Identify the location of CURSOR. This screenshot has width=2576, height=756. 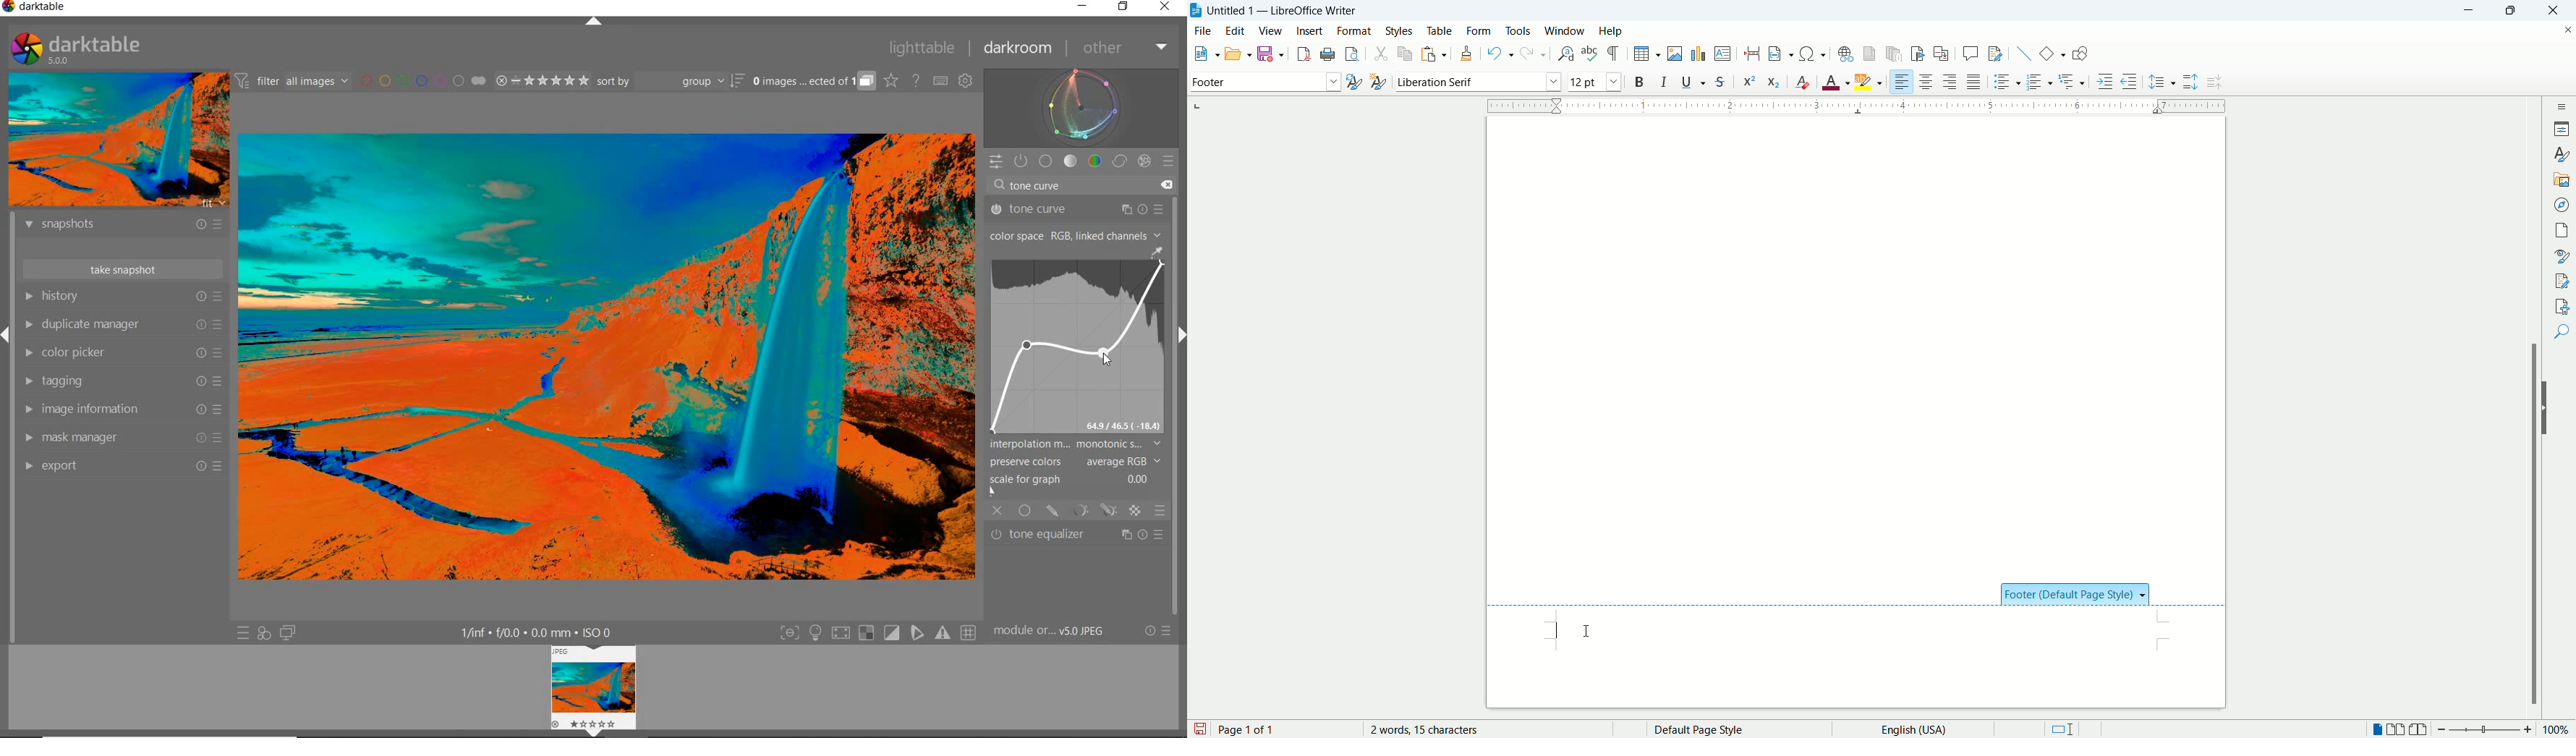
(1029, 346).